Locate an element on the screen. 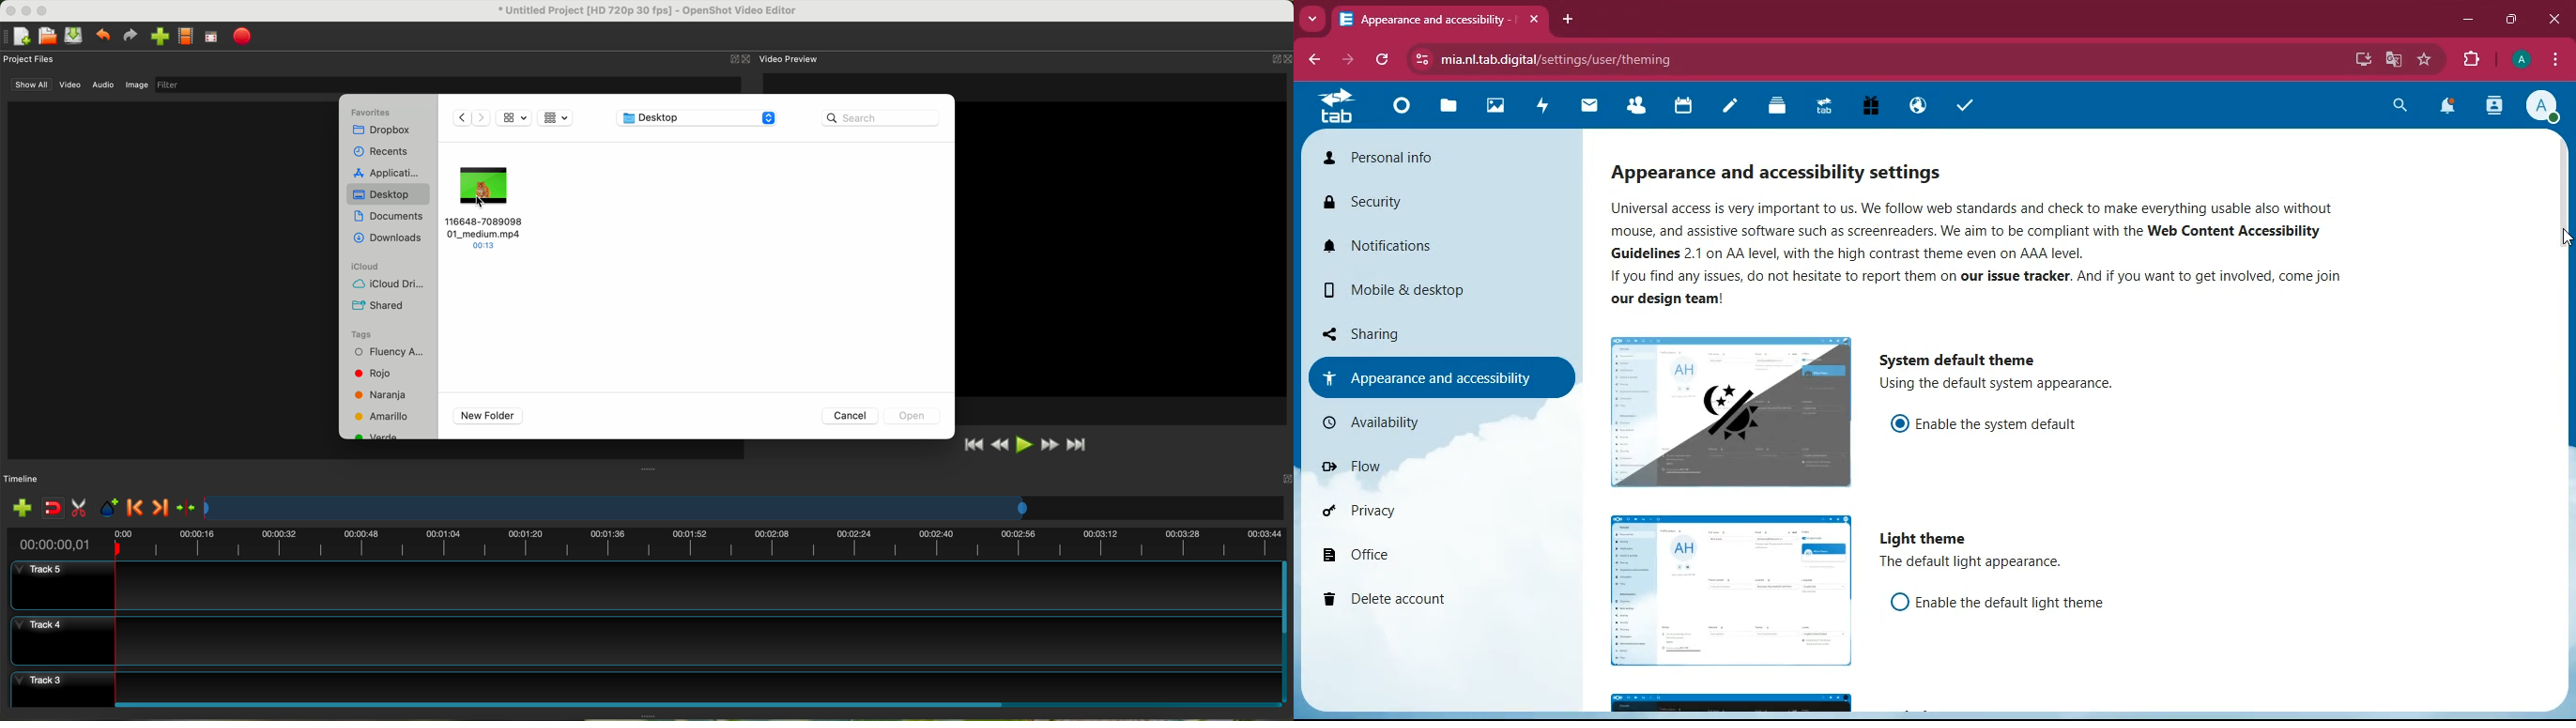 The height and width of the screenshot is (728, 2576). availability is located at coordinates (1413, 422).